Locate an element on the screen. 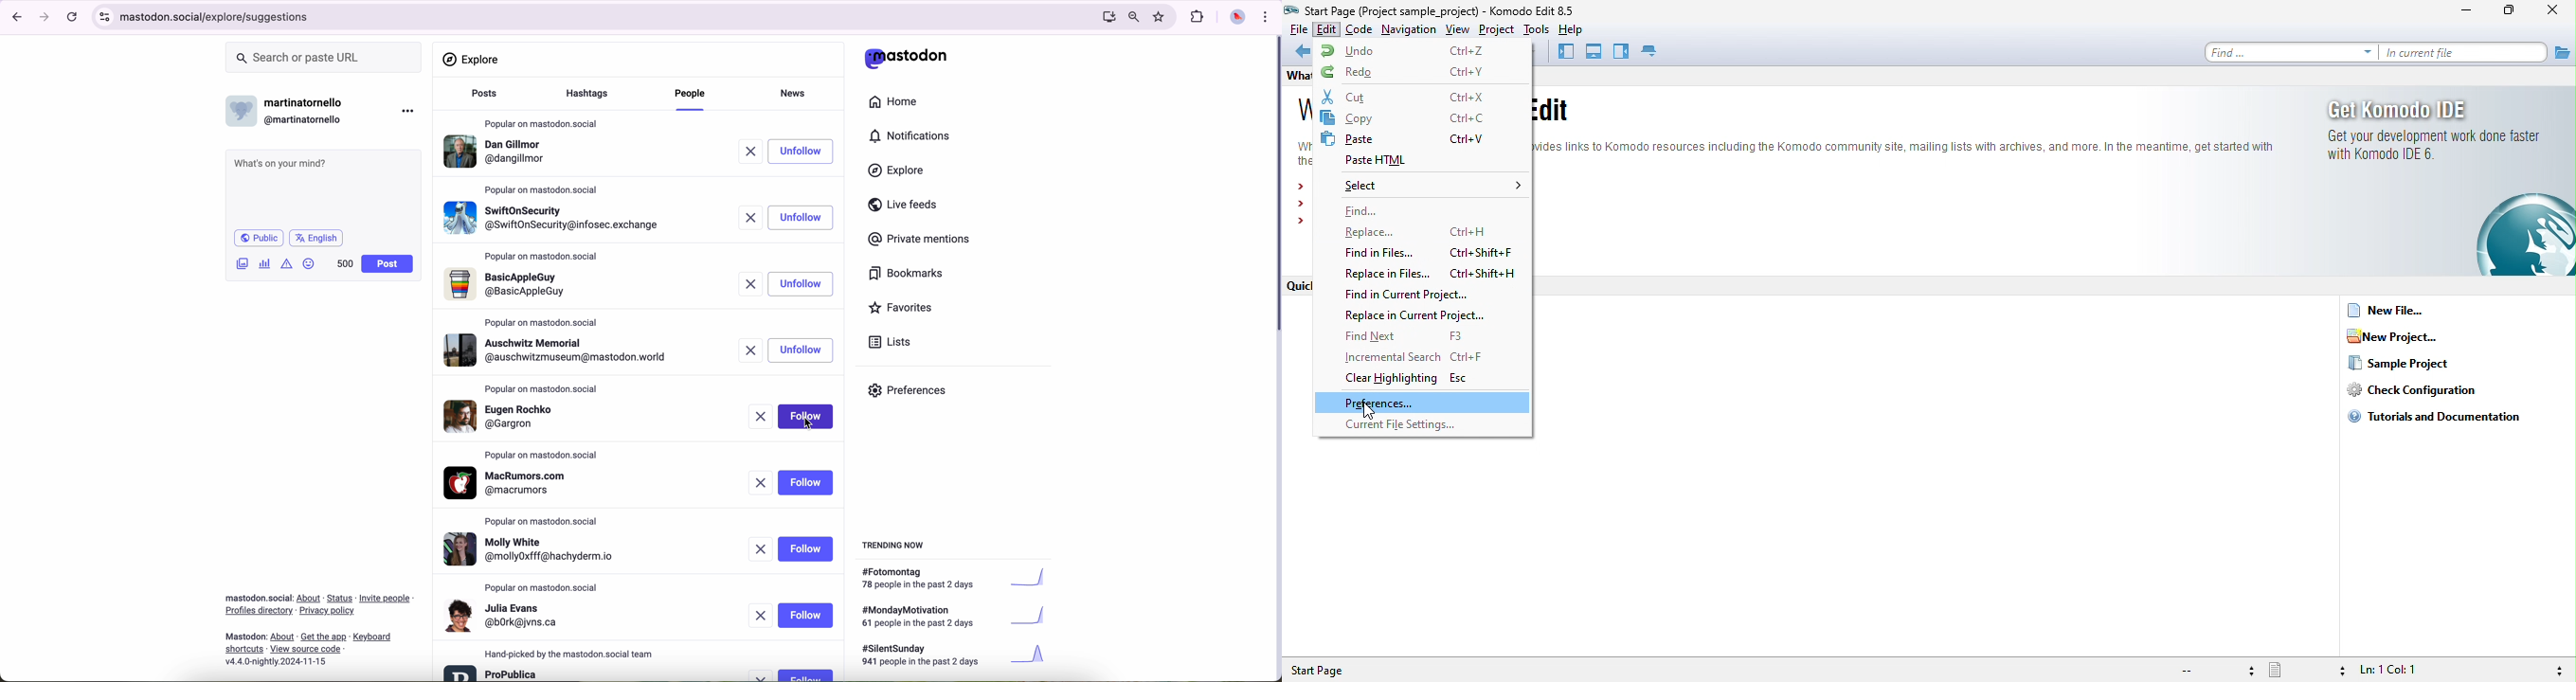 The width and height of the screenshot is (2576, 700). emoji is located at coordinates (309, 263).